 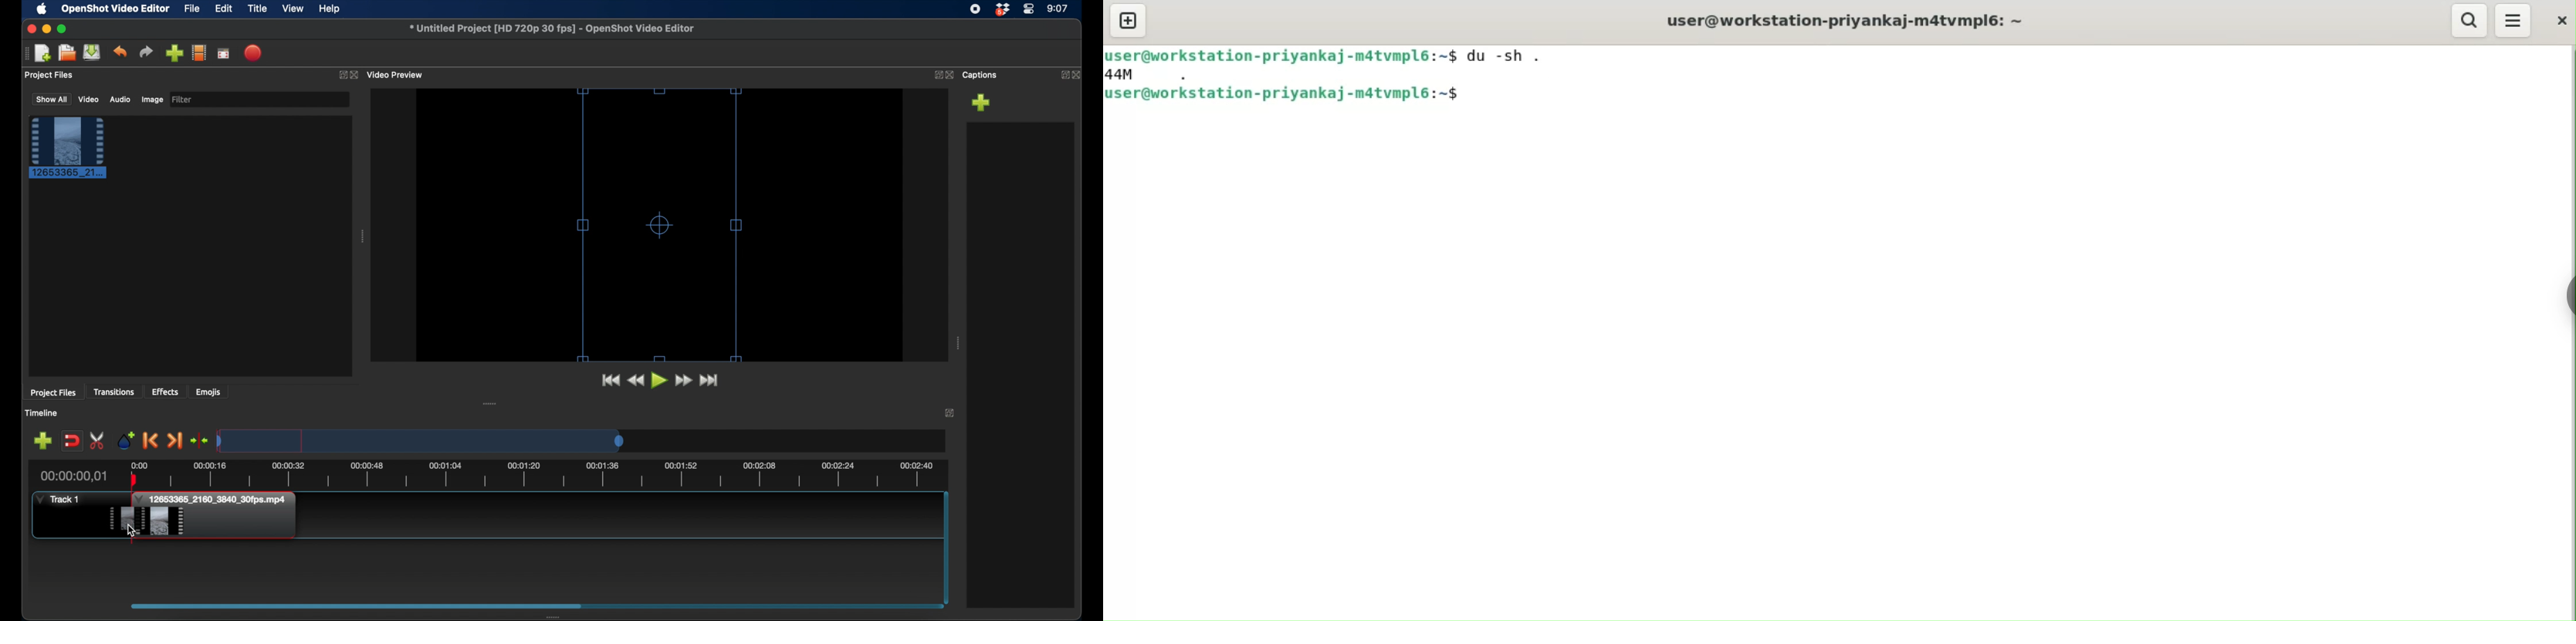 I want to click on drag handle, so click(x=362, y=236).